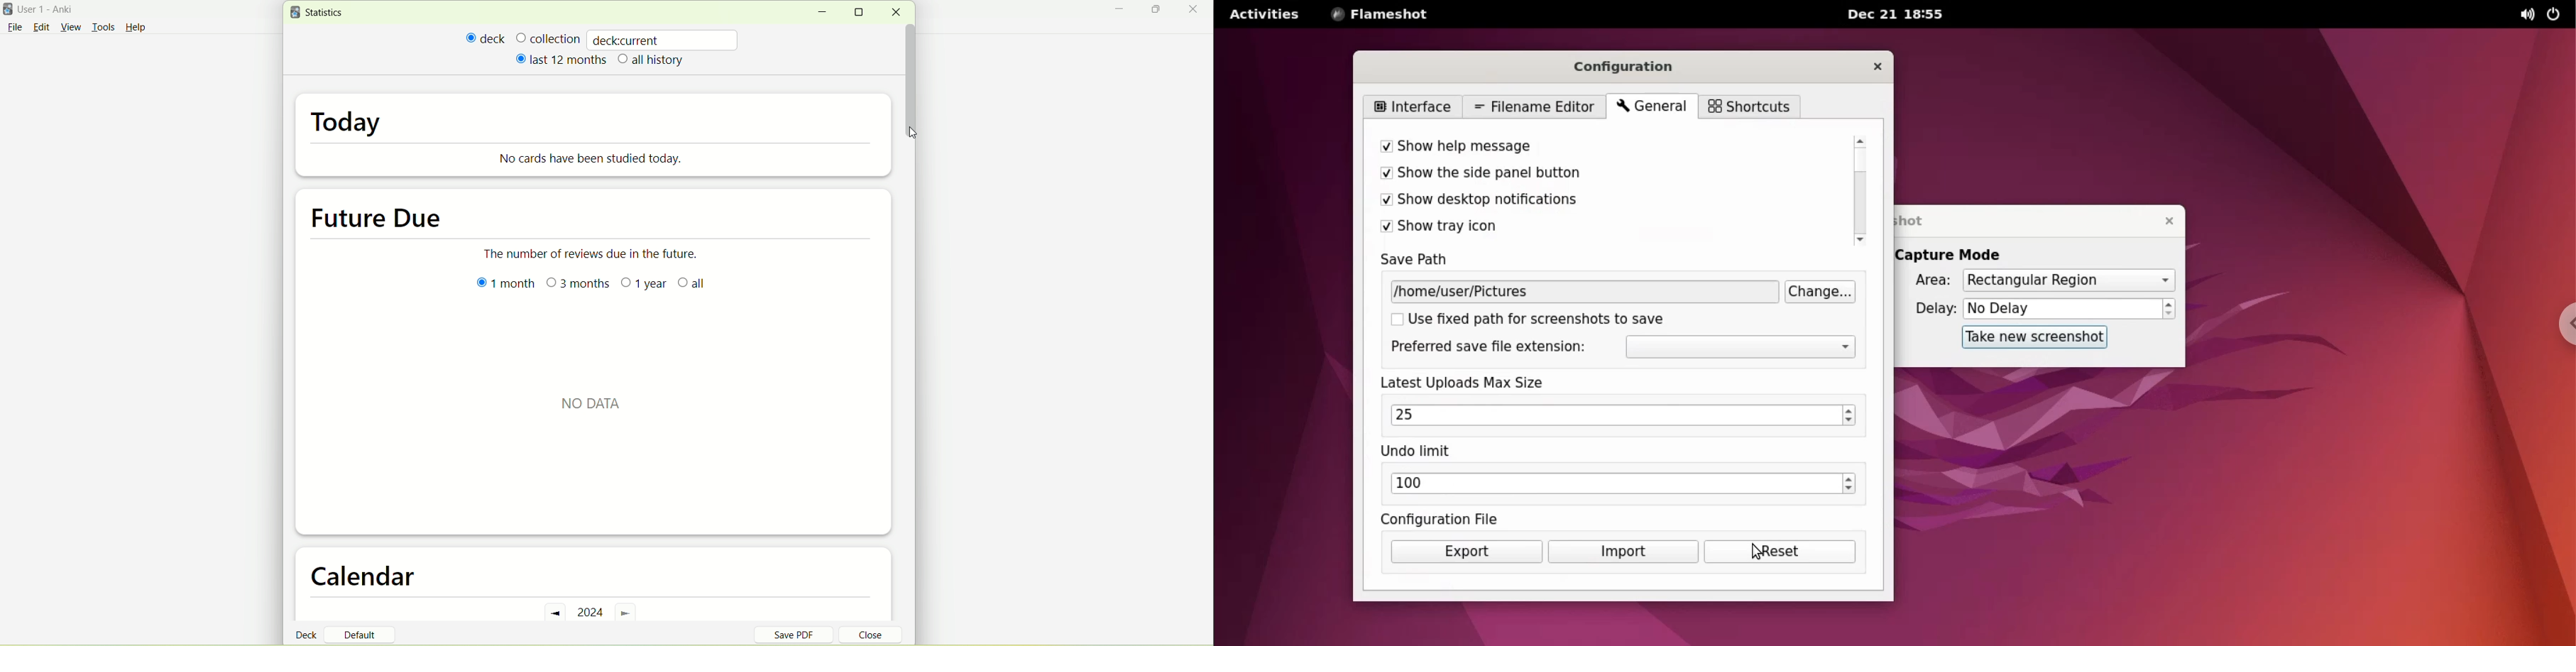  What do you see at coordinates (506, 288) in the screenshot?
I see `1 month` at bounding box center [506, 288].